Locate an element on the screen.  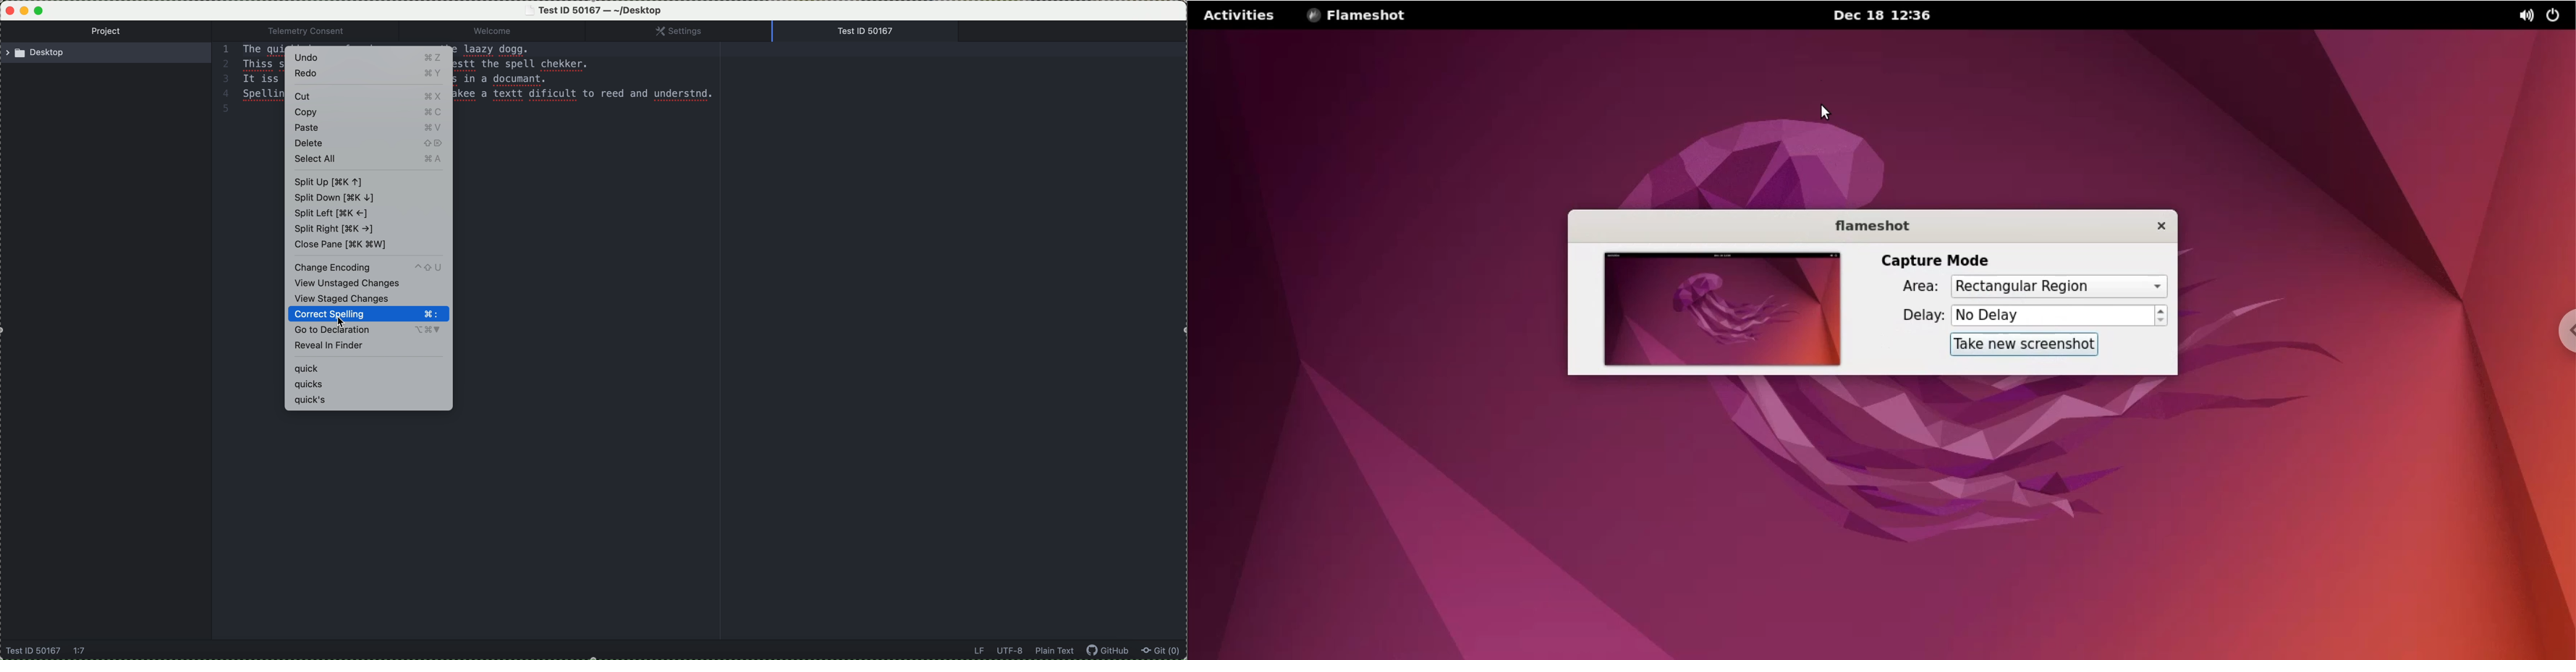
split left is located at coordinates (331, 213).